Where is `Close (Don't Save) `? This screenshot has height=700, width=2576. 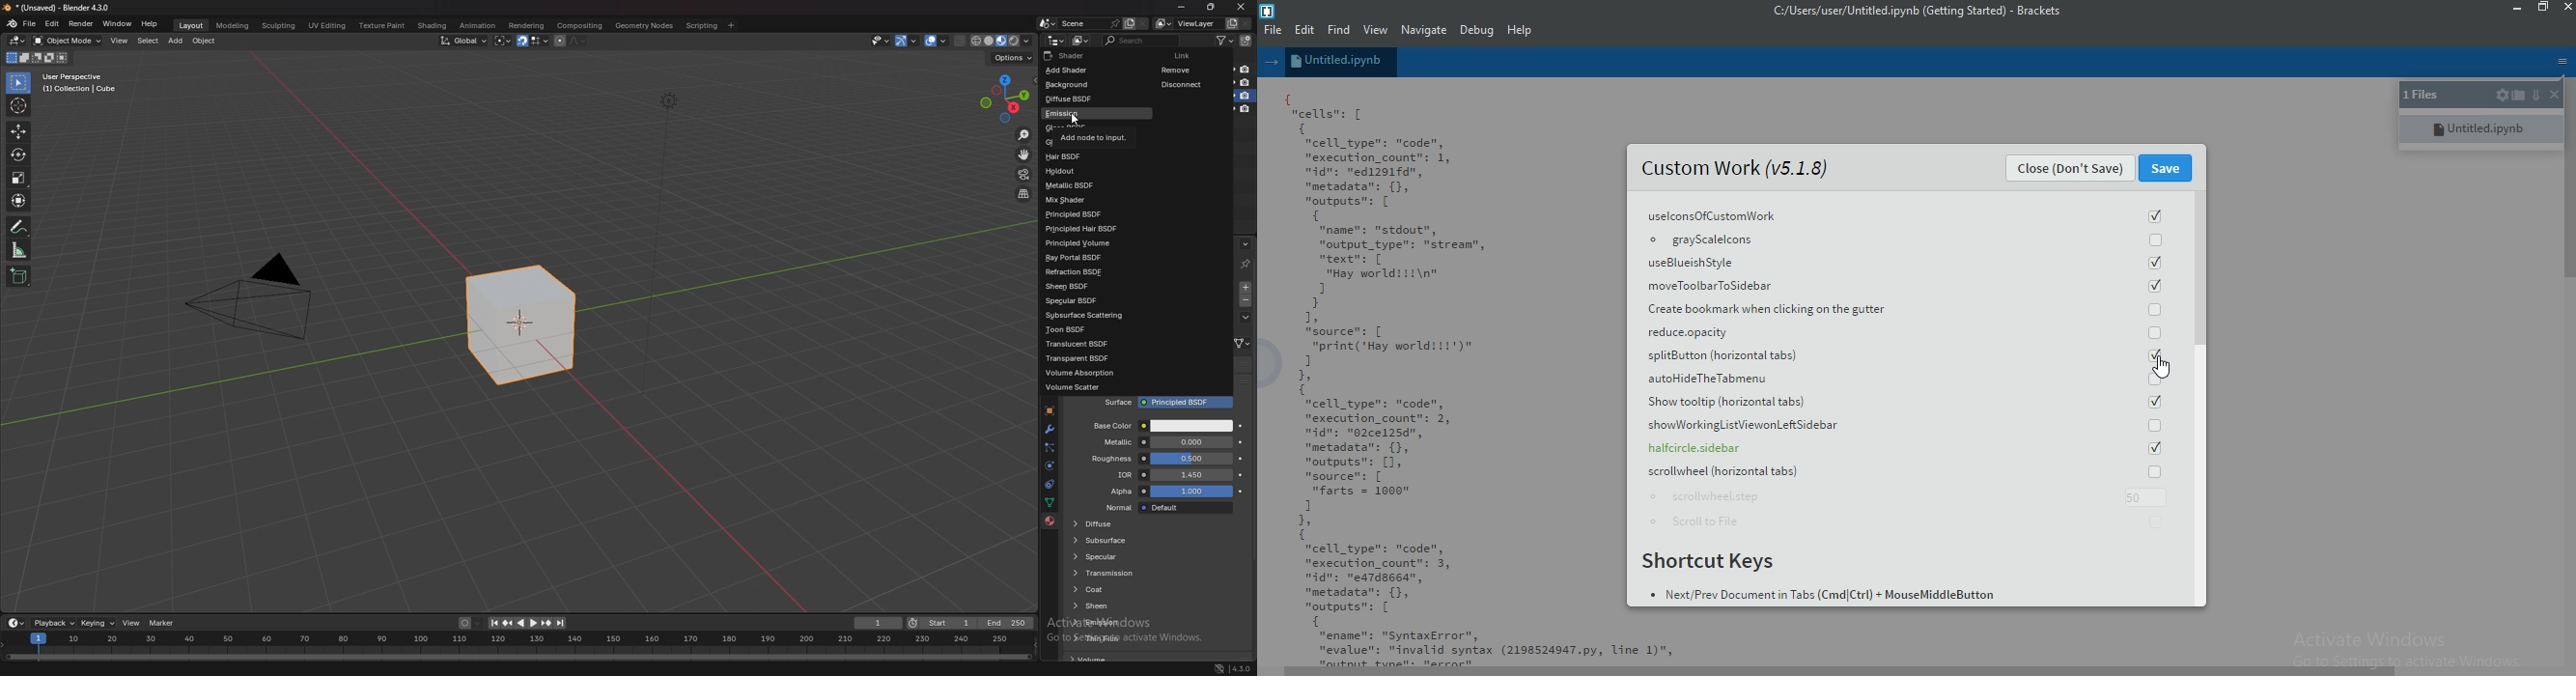 Close (Don't Save)  is located at coordinates (2065, 169).